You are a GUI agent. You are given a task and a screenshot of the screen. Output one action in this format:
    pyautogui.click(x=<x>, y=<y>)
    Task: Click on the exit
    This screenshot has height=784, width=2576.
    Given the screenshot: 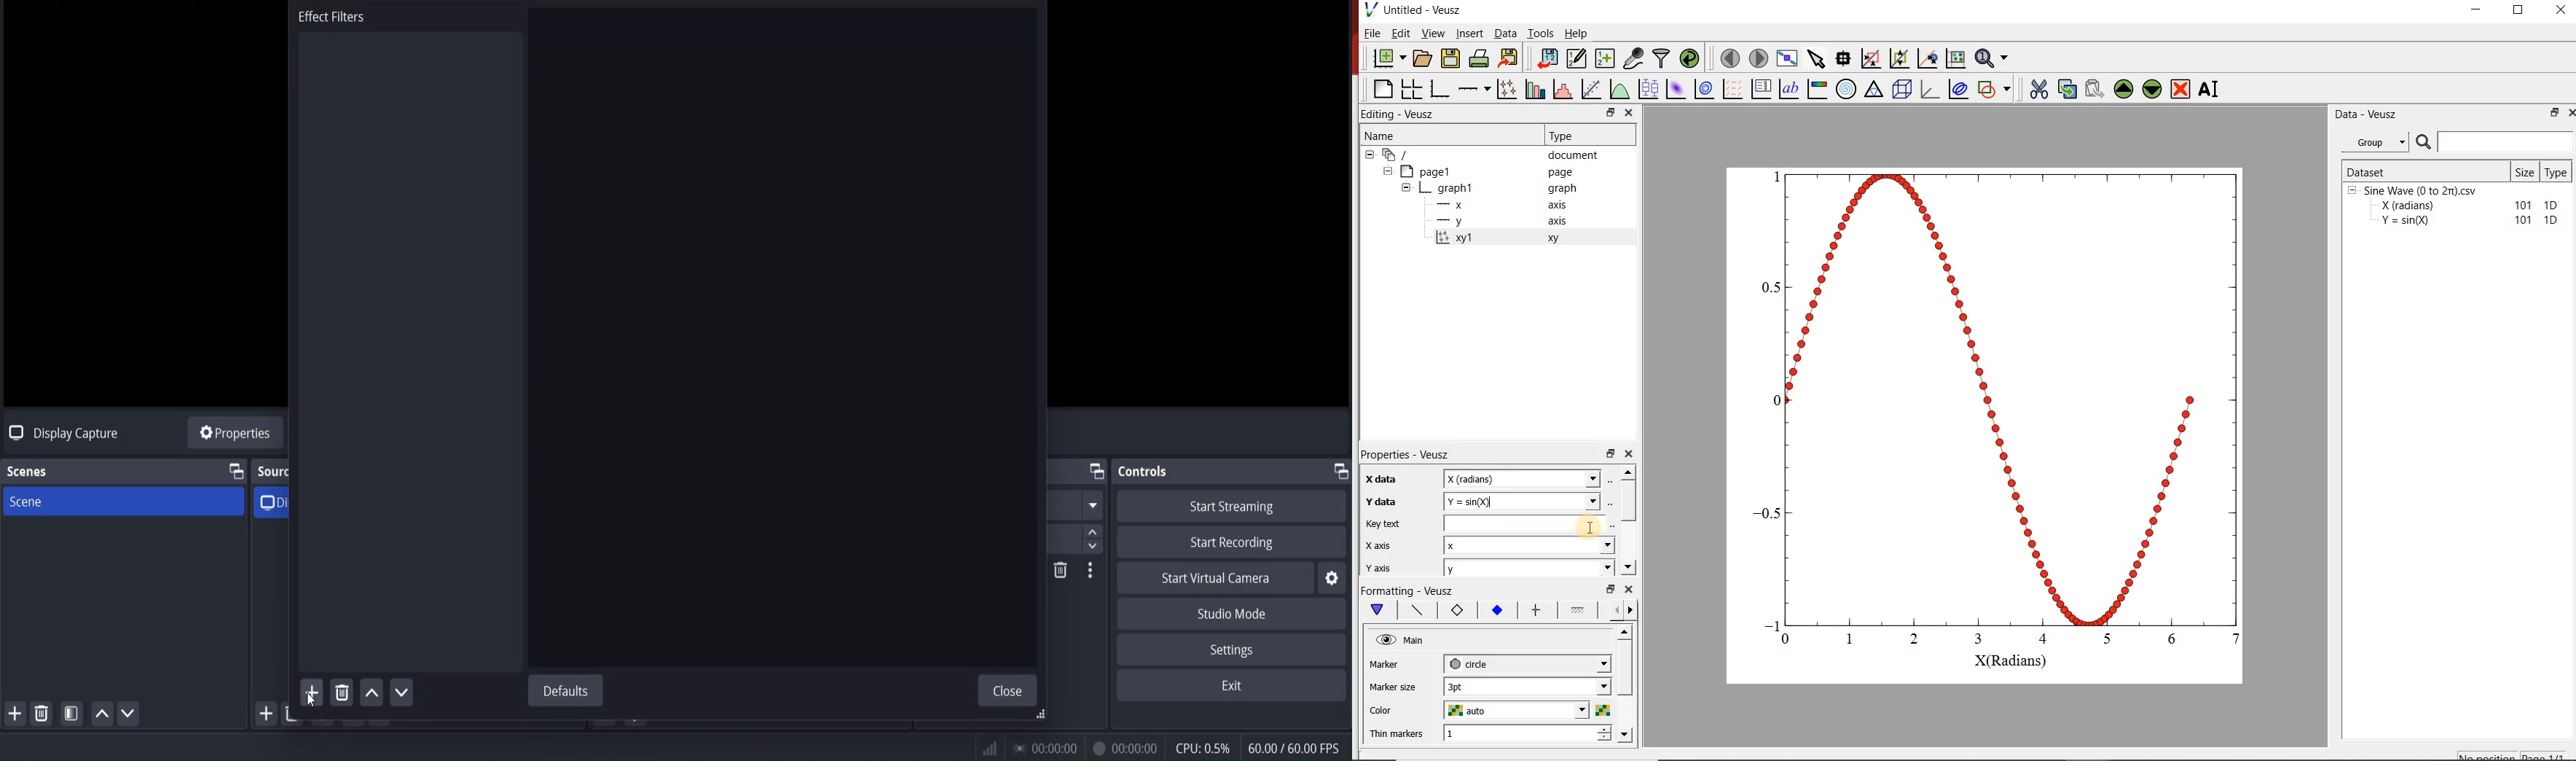 What is the action you would take?
    pyautogui.click(x=1232, y=686)
    